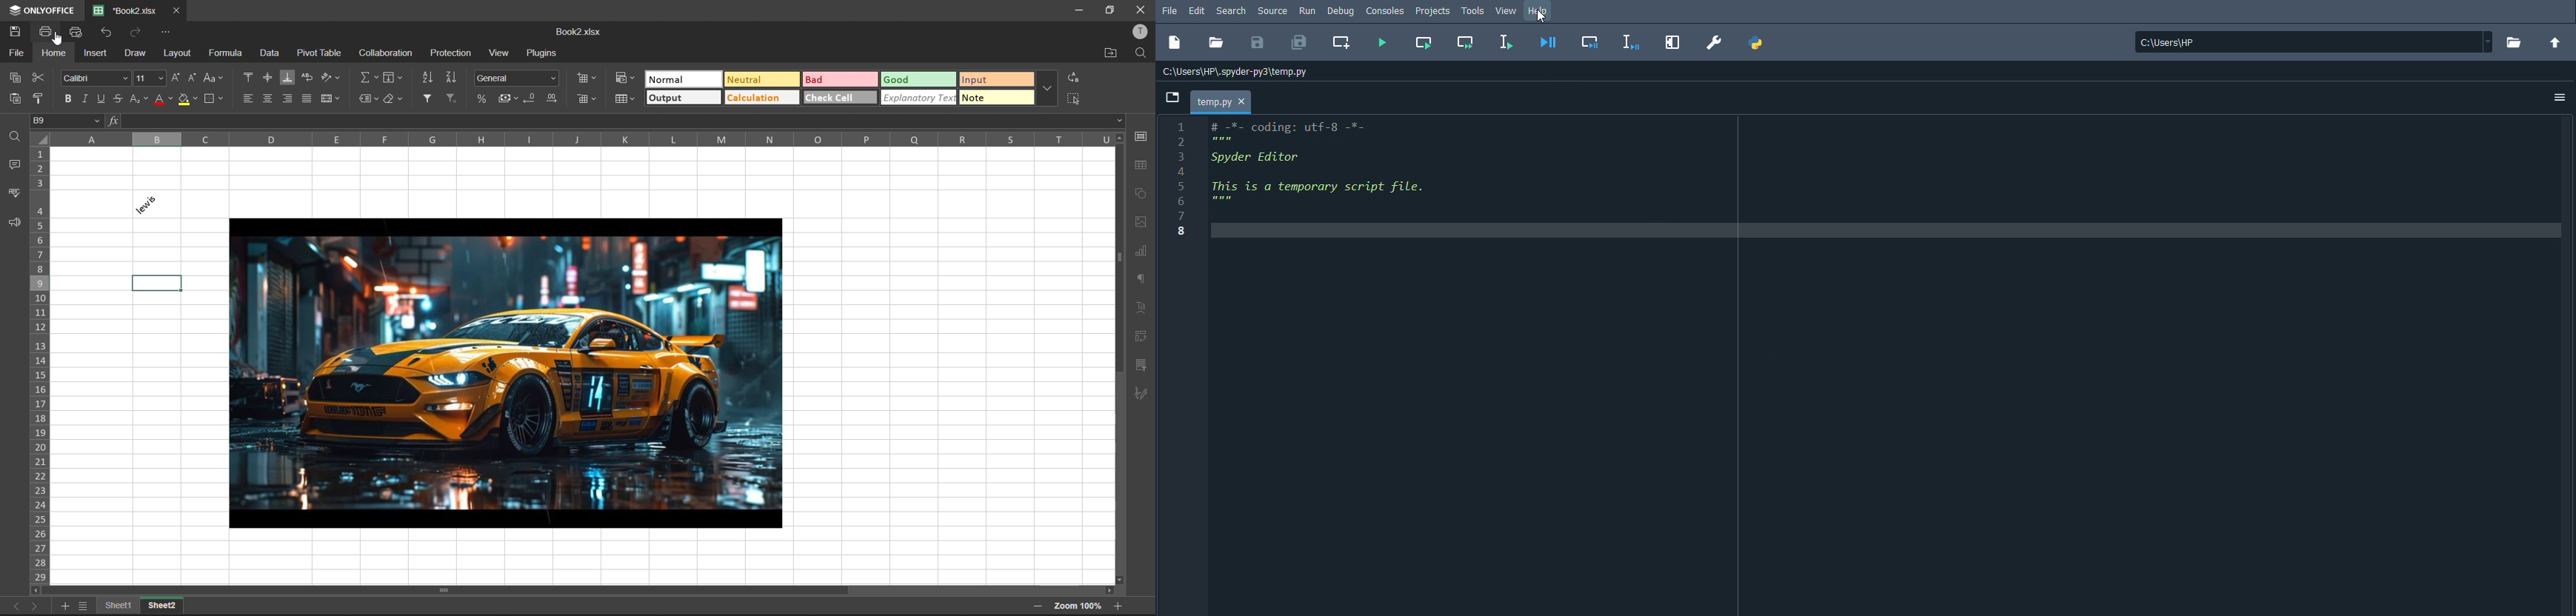 Image resolution: width=2576 pixels, height=616 pixels. What do you see at coordinates (150, 79) in the screenshot?
I see `font size` at bounding box center [150, 79].